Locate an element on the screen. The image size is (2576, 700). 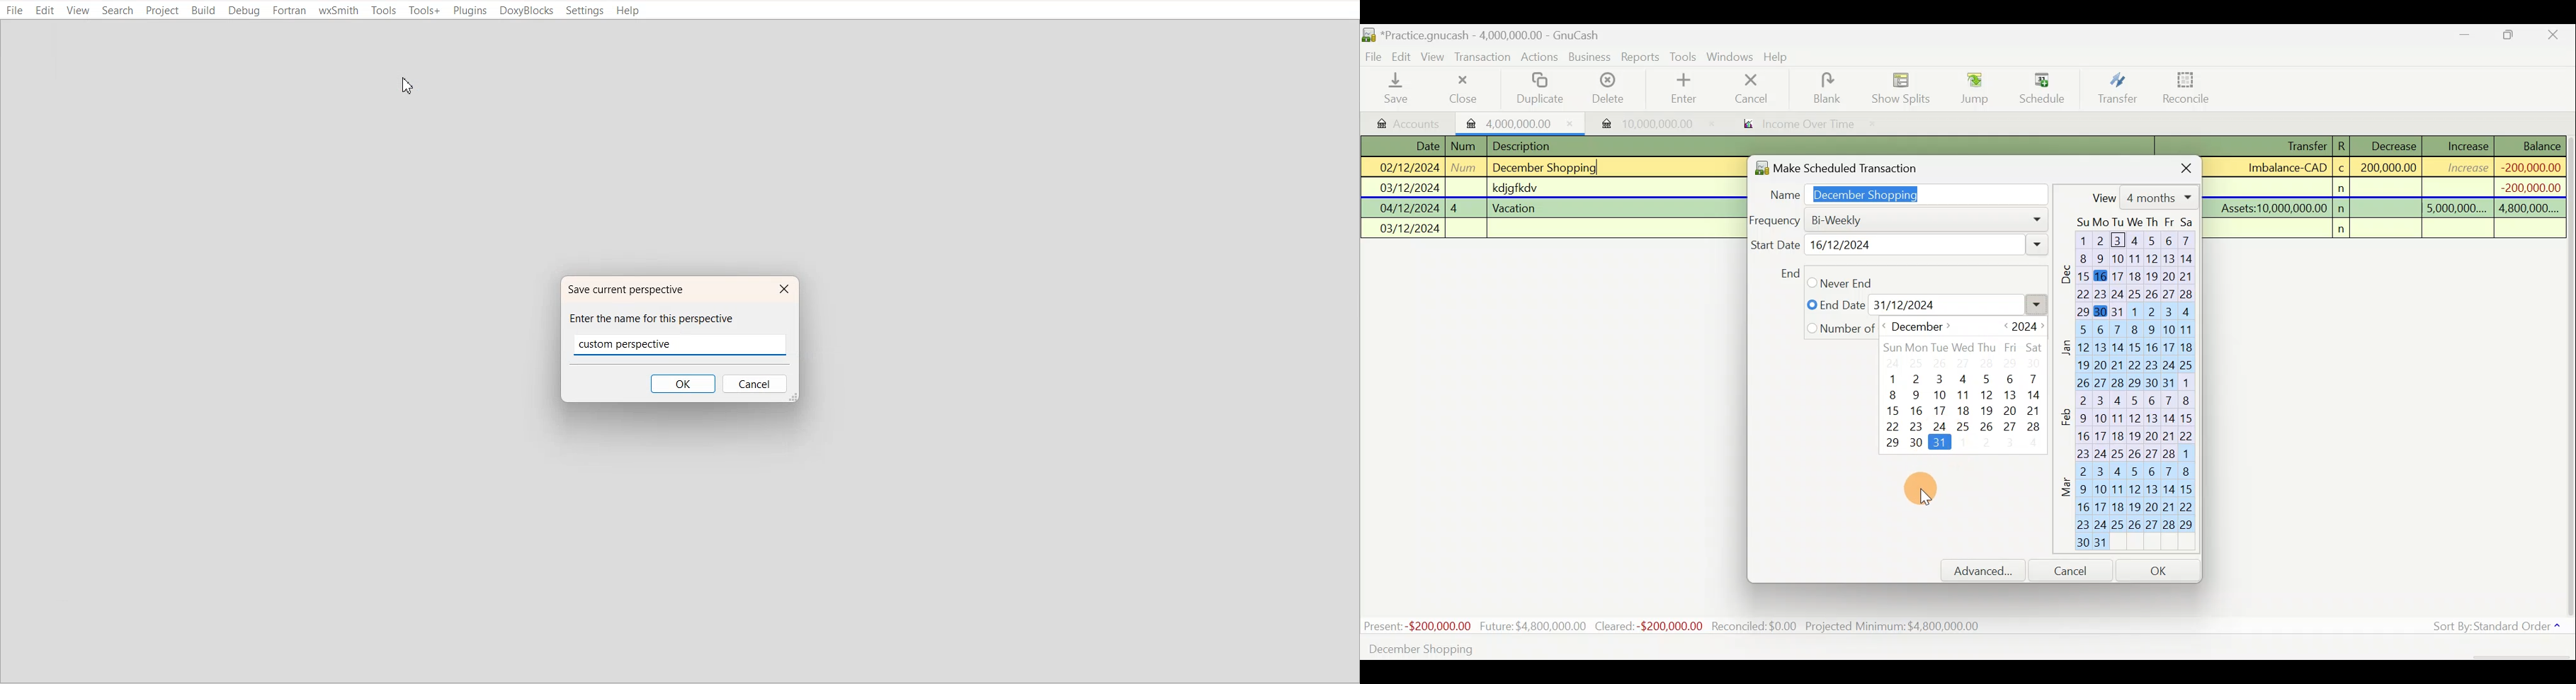
Yearly is located at coordinates (1841, 328).